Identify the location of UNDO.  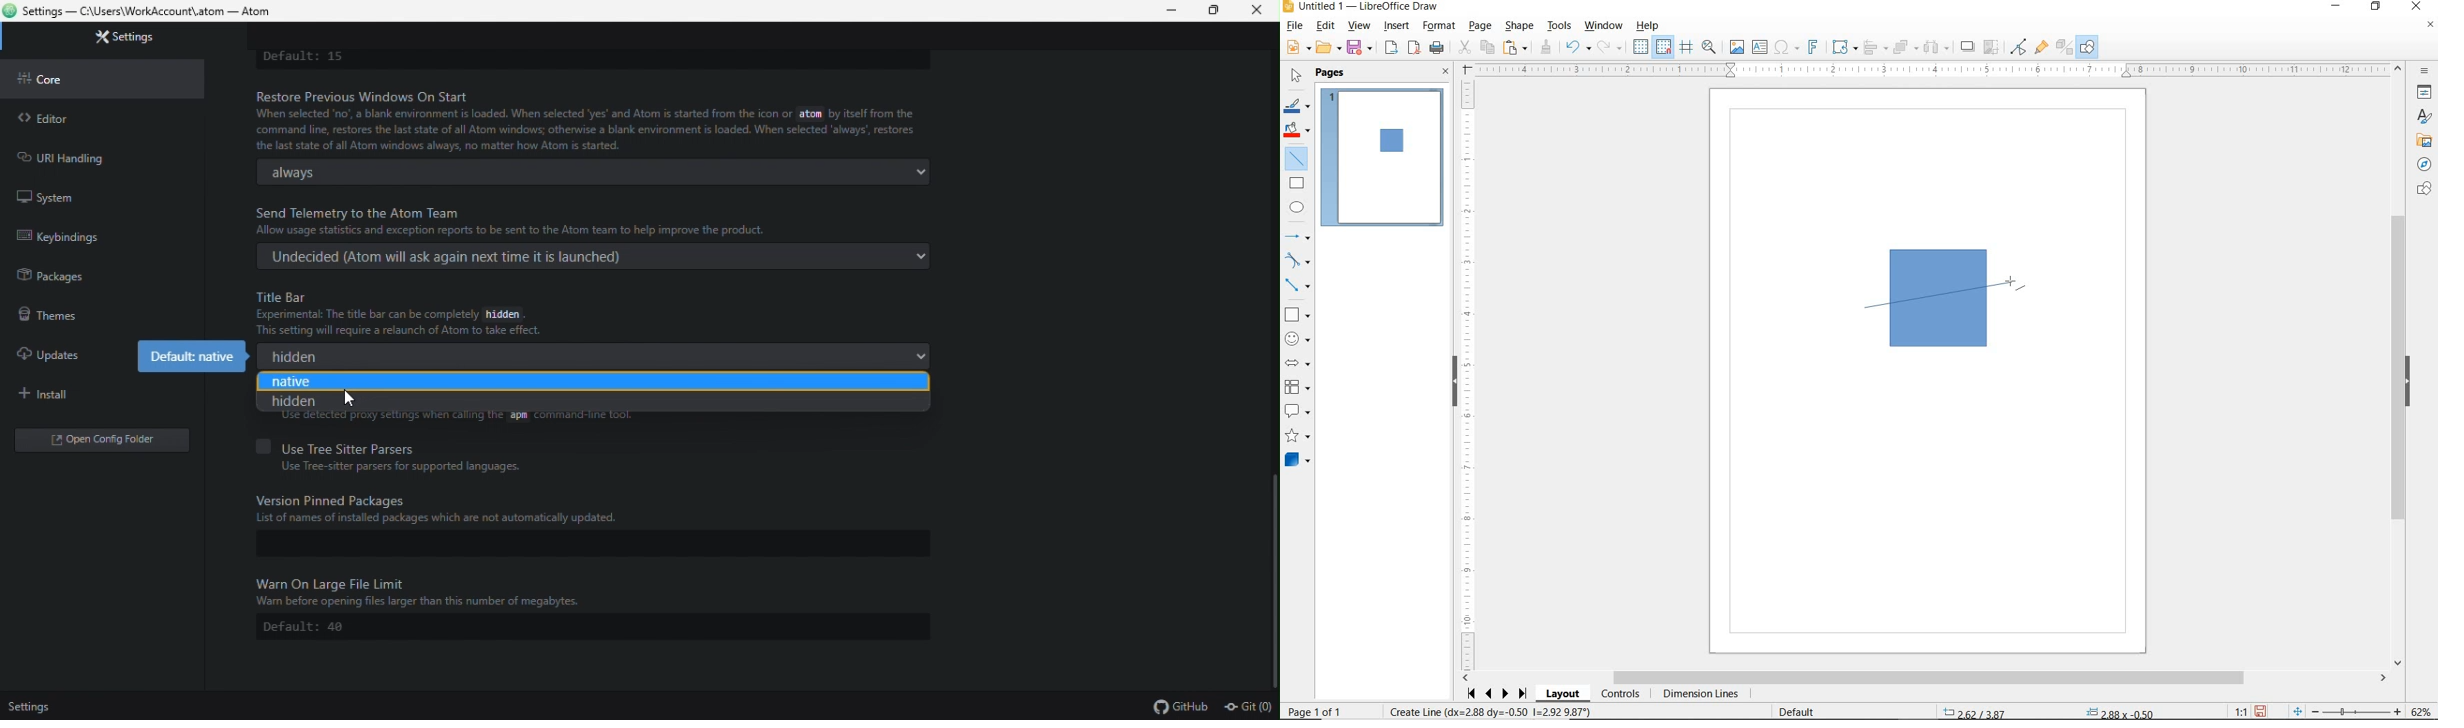
(1579, 48).